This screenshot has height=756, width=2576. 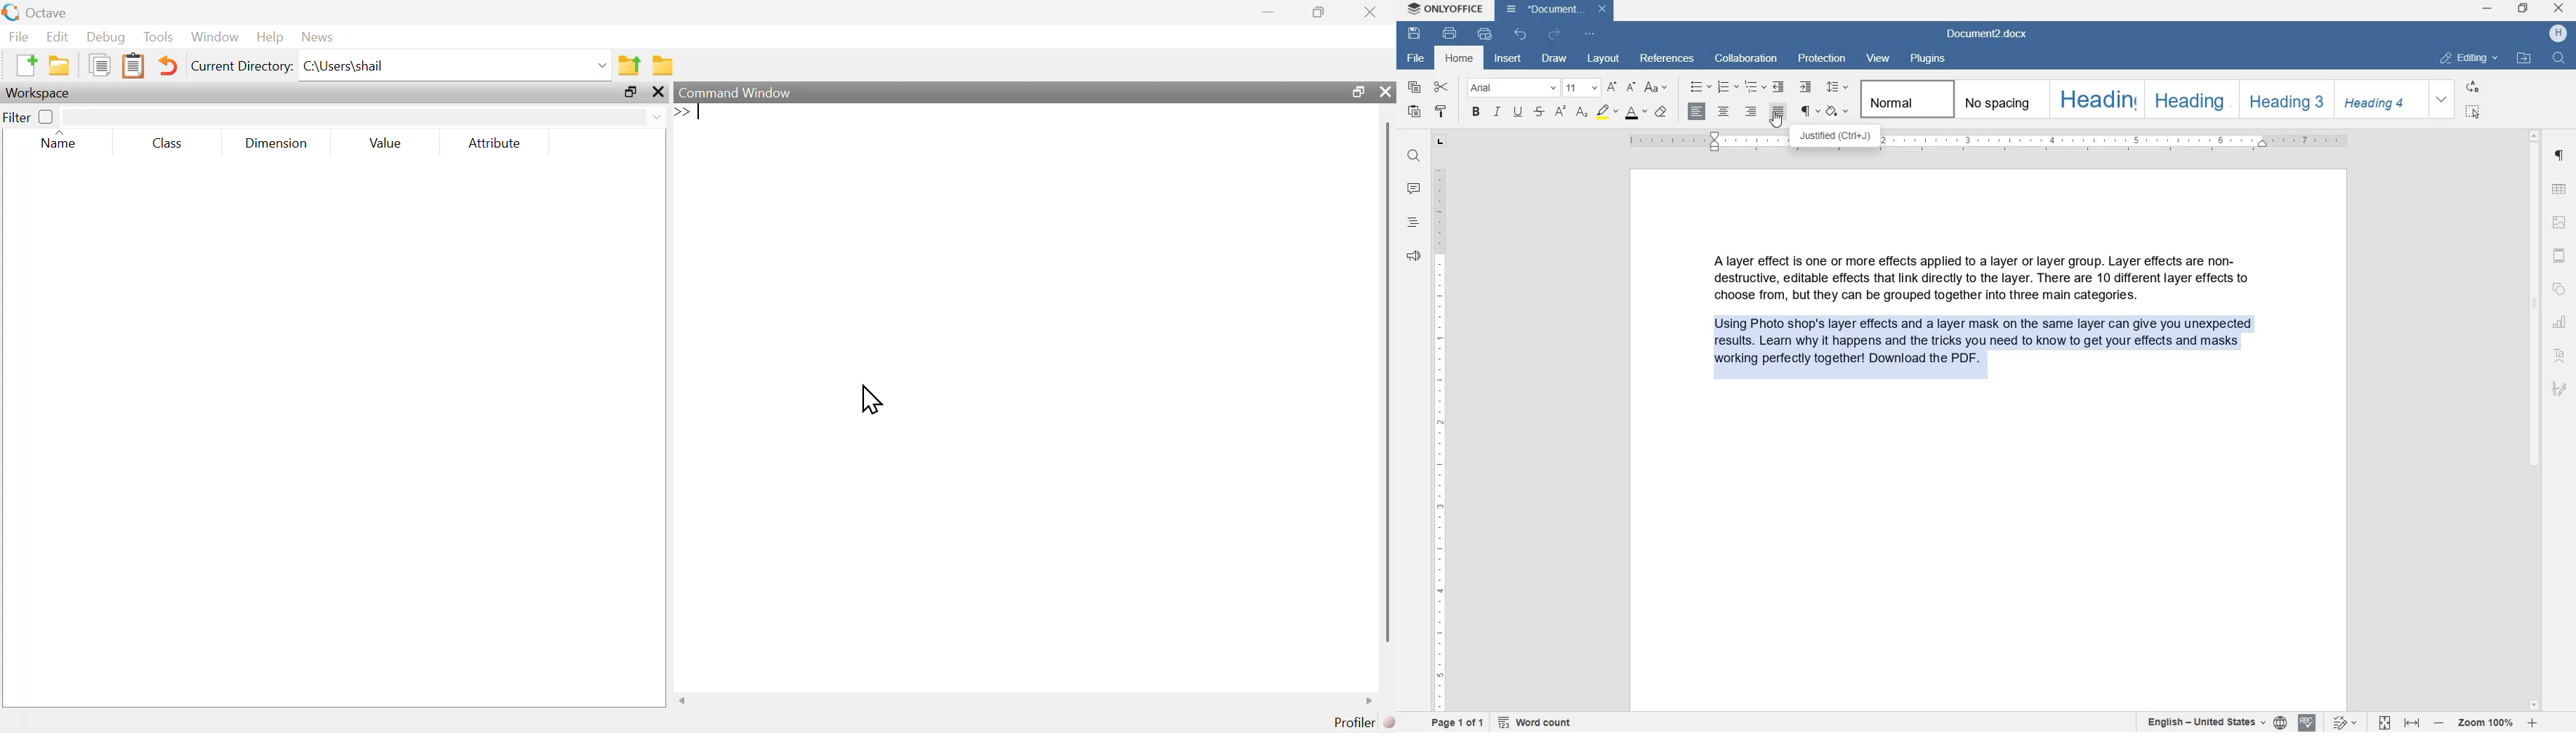 I want to click on HEADING 4, so click(x=2377, y=100).